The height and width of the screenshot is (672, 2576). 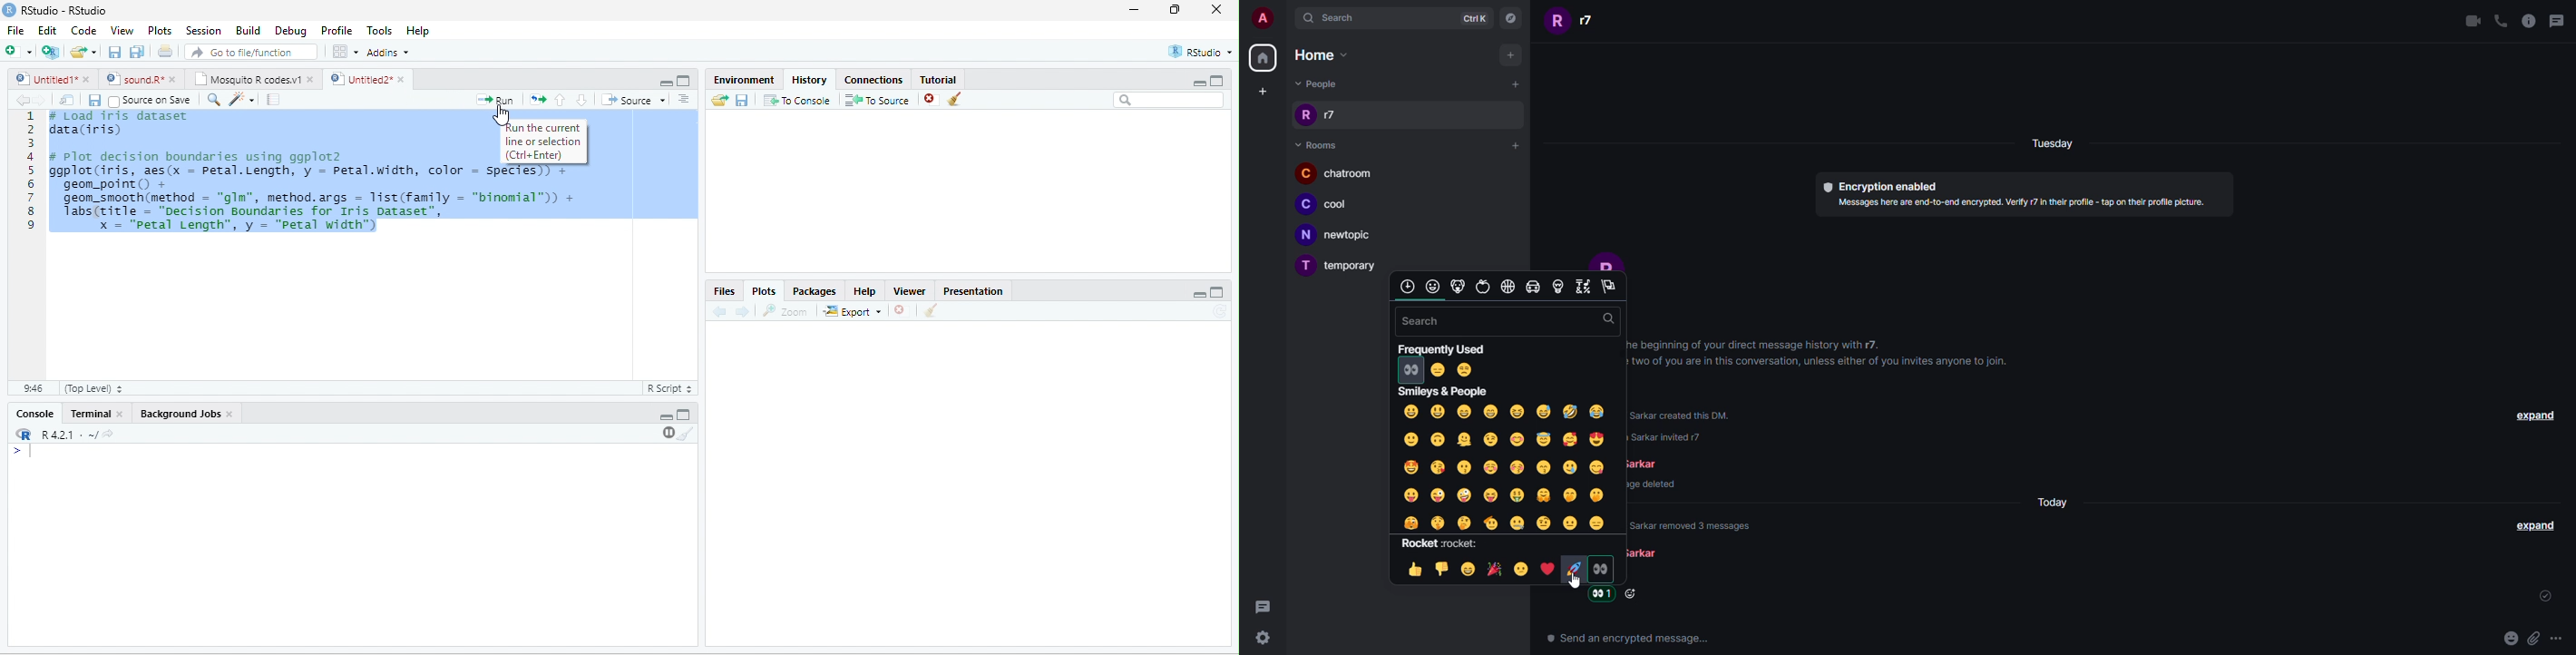 What do you see at coordinates (581, 100) in the screenshot?
I see `down` at bounding box center [581, 100].